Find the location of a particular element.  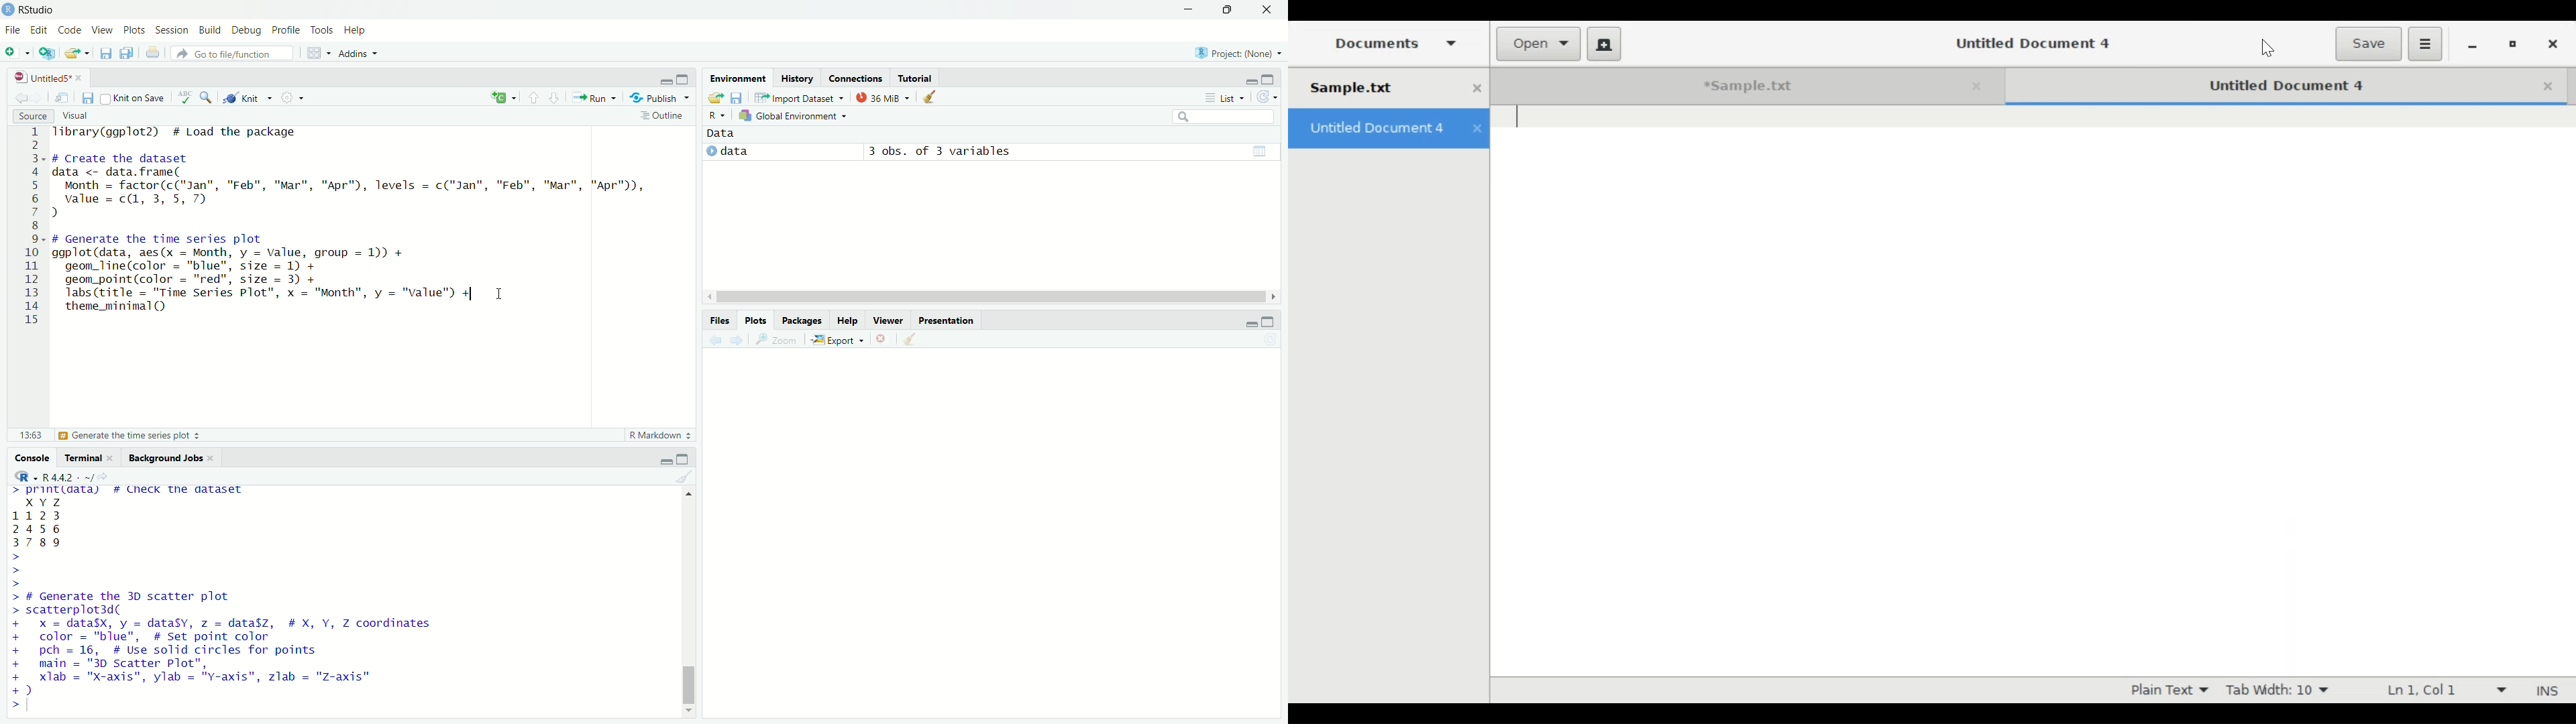

profile is located at coordinates (287, 30).